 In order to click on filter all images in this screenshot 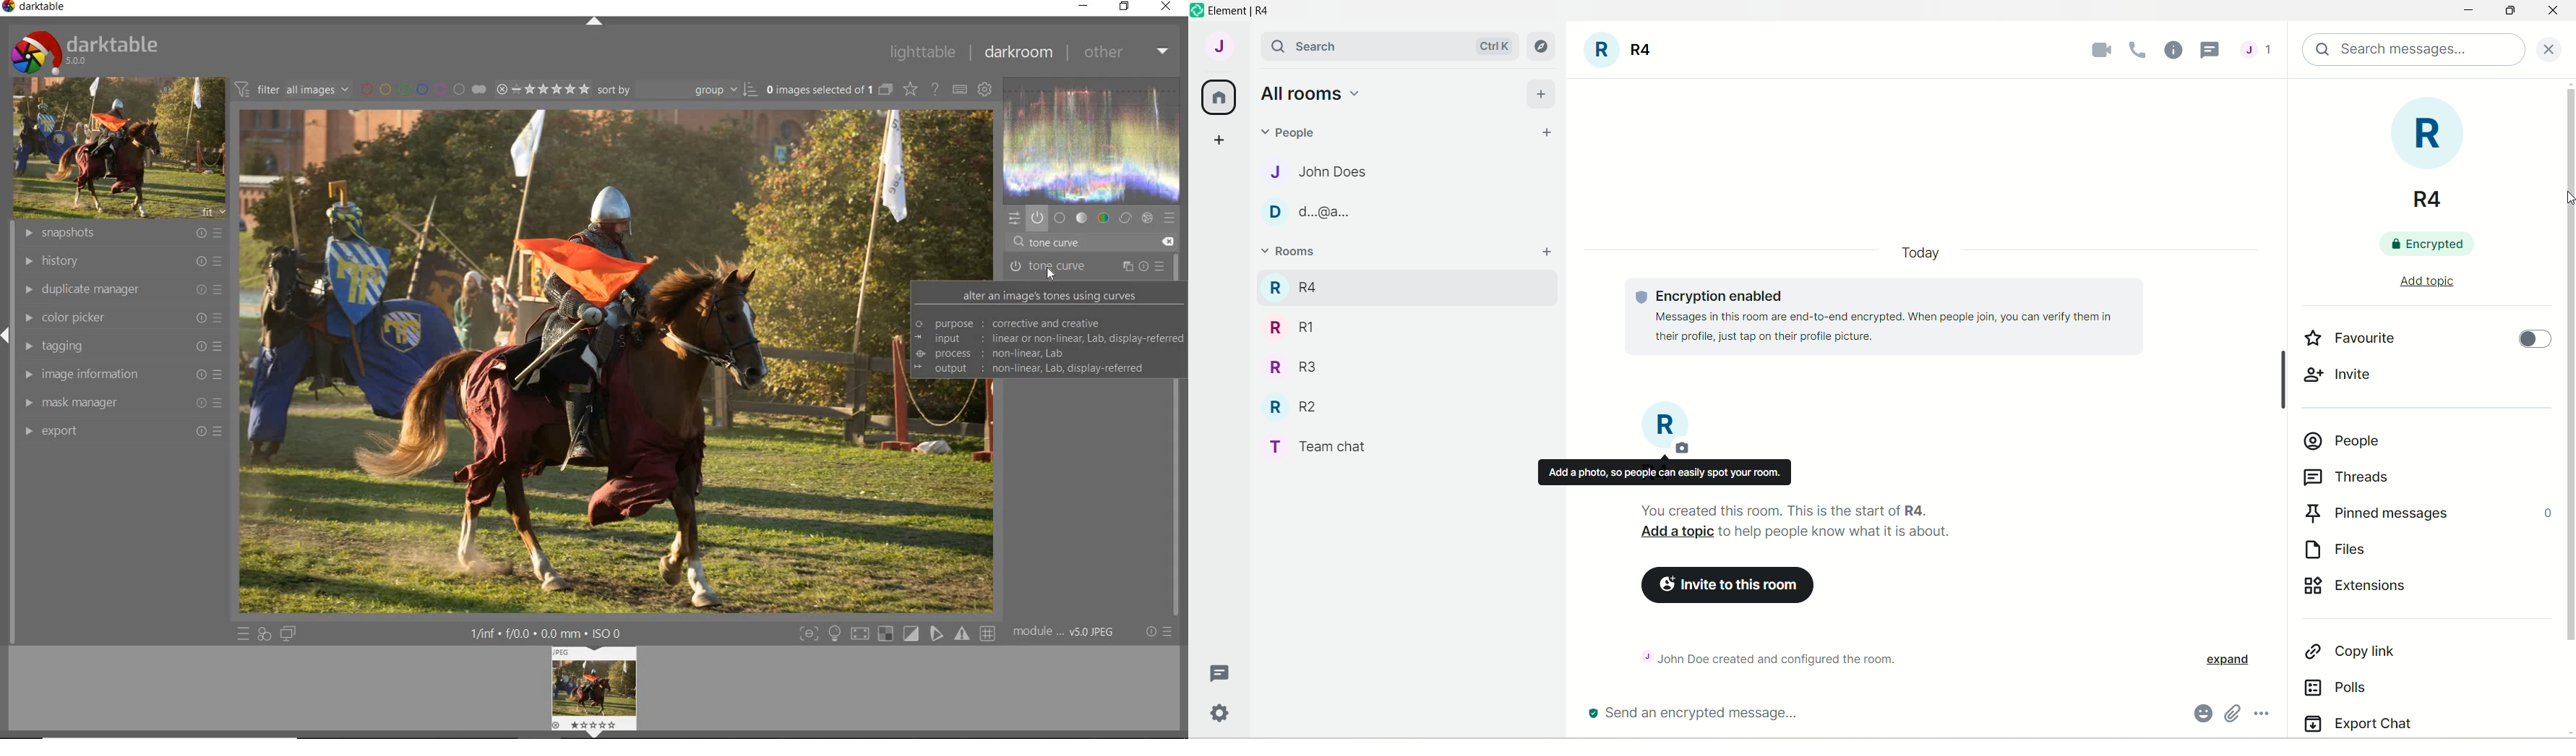, I will do `click(292, 89)`.